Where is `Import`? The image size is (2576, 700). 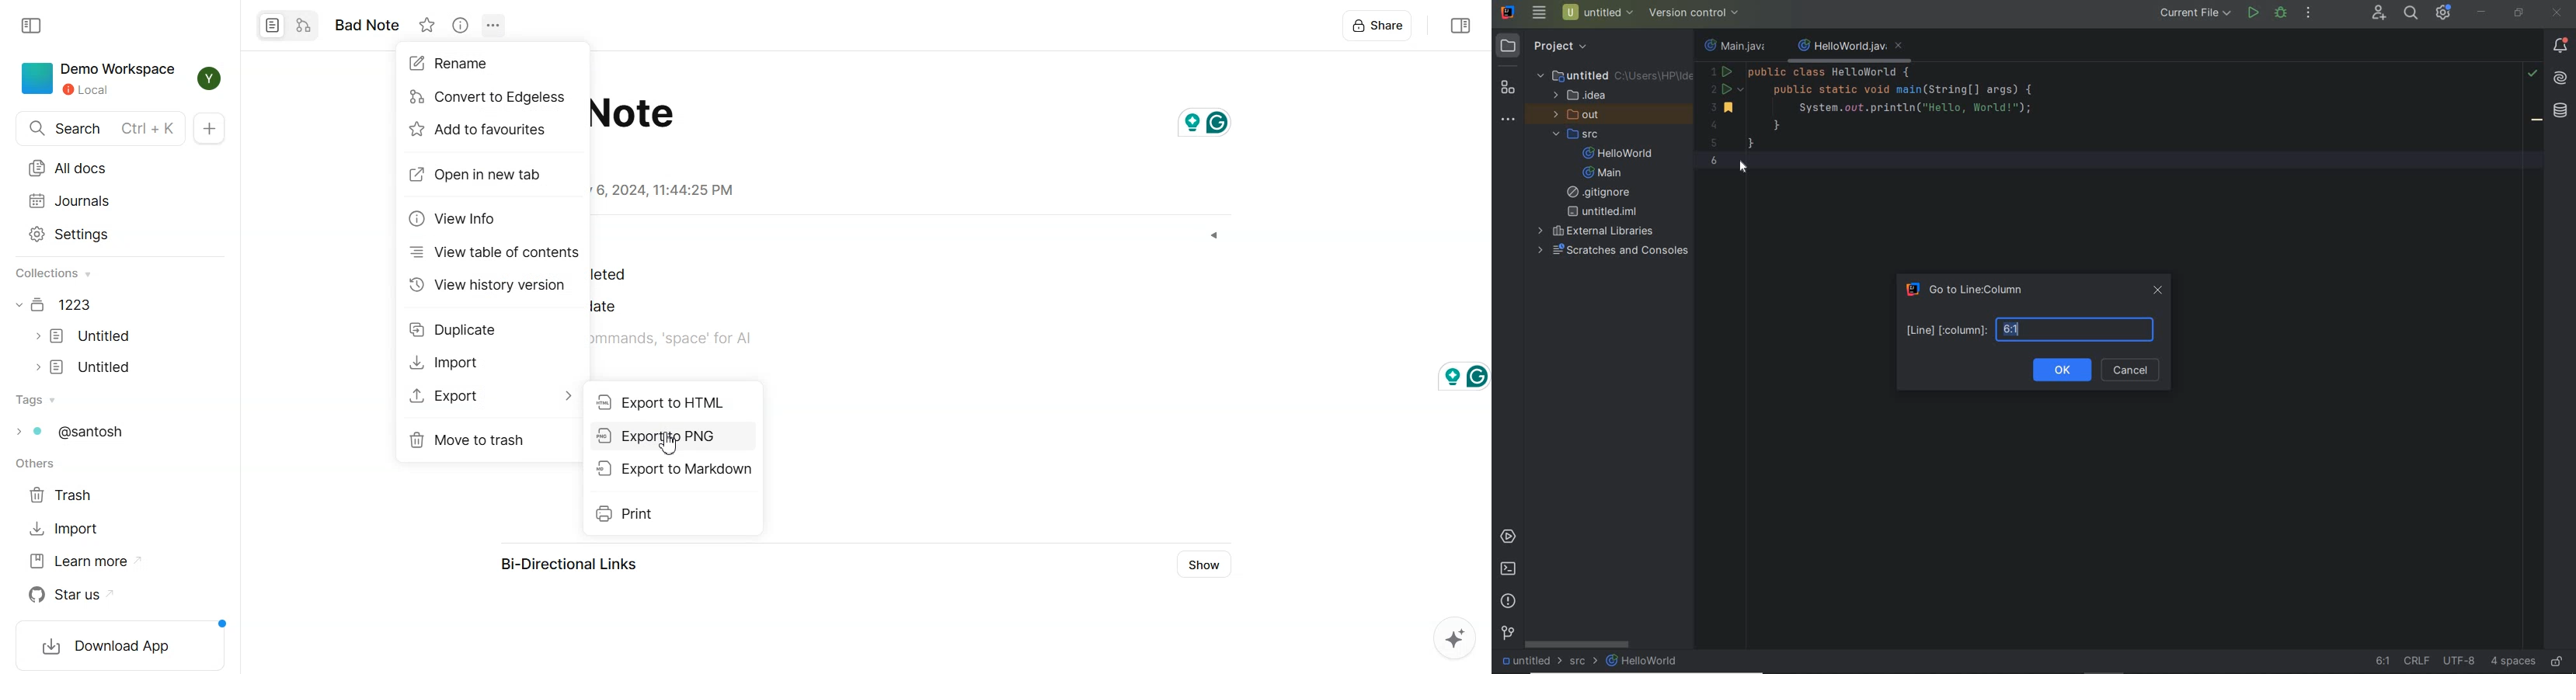
Import is located at coordinates (64, 529).